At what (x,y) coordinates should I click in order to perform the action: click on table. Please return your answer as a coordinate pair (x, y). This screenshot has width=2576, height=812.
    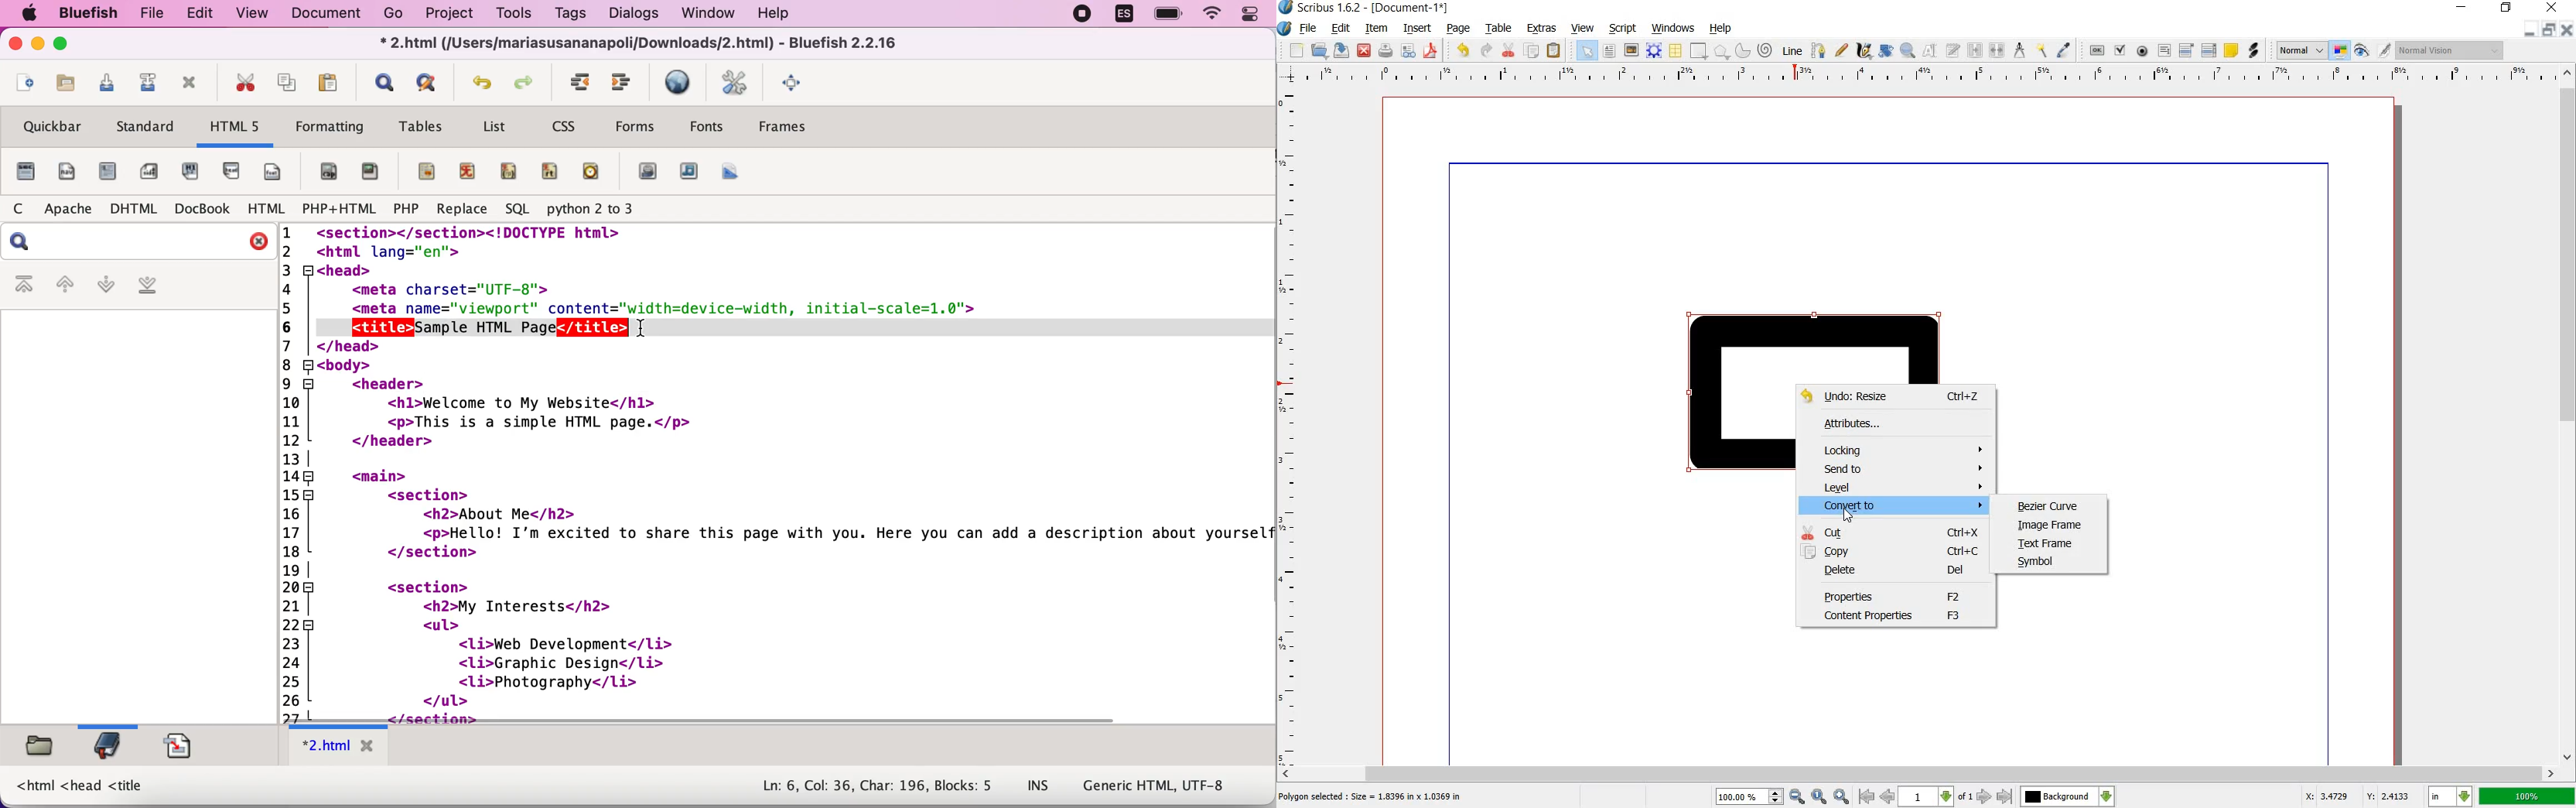
    Looking at the image, I should click on (1500, 29).